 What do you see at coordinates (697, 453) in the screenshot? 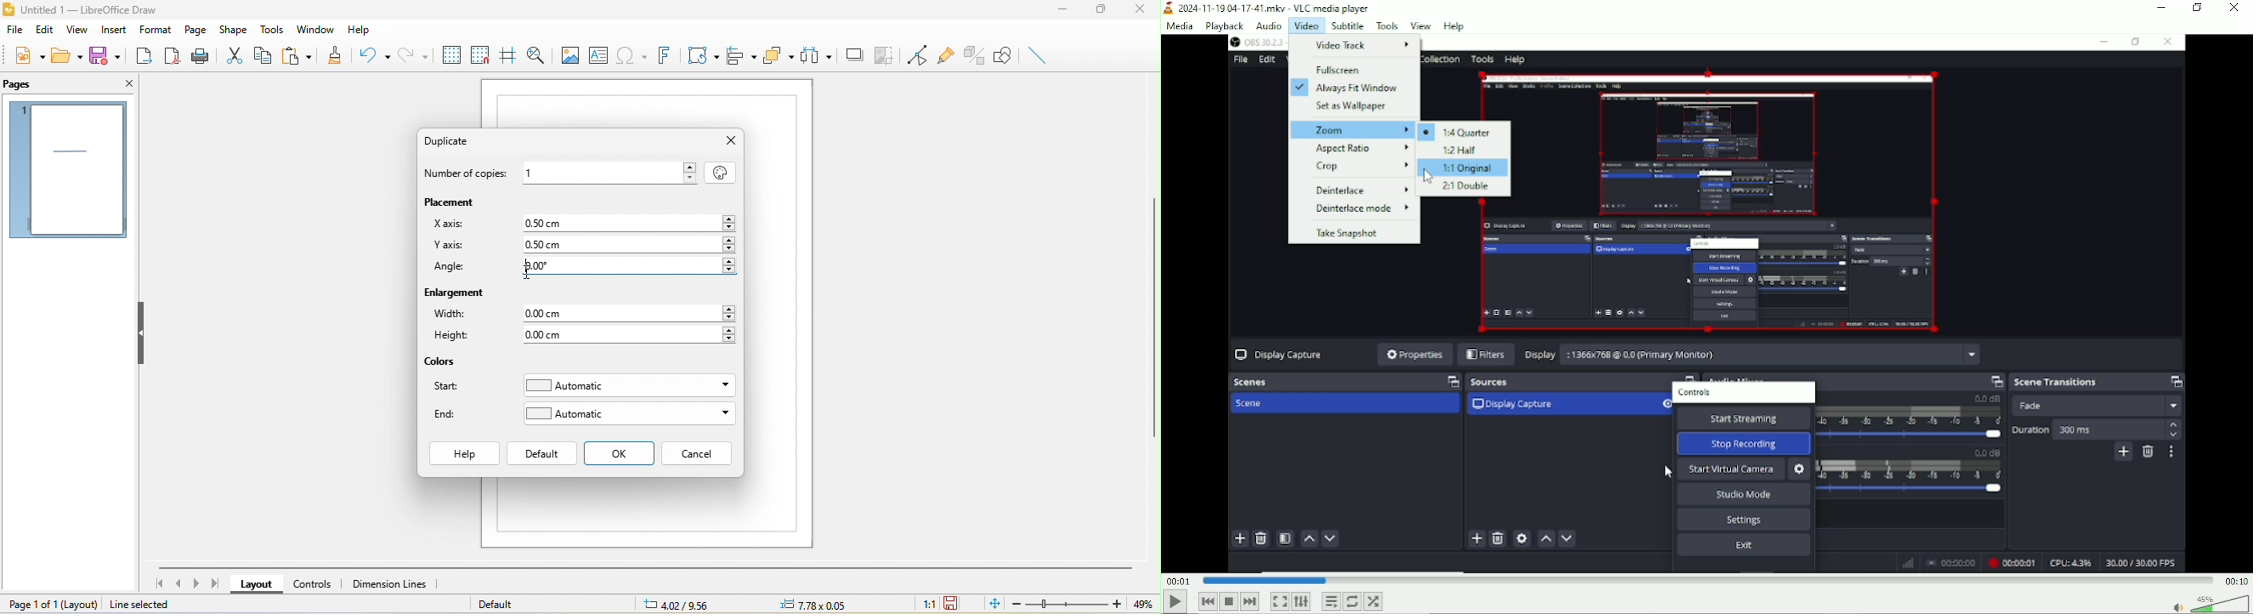
I see `cancel` at bounding box center [697, 453].